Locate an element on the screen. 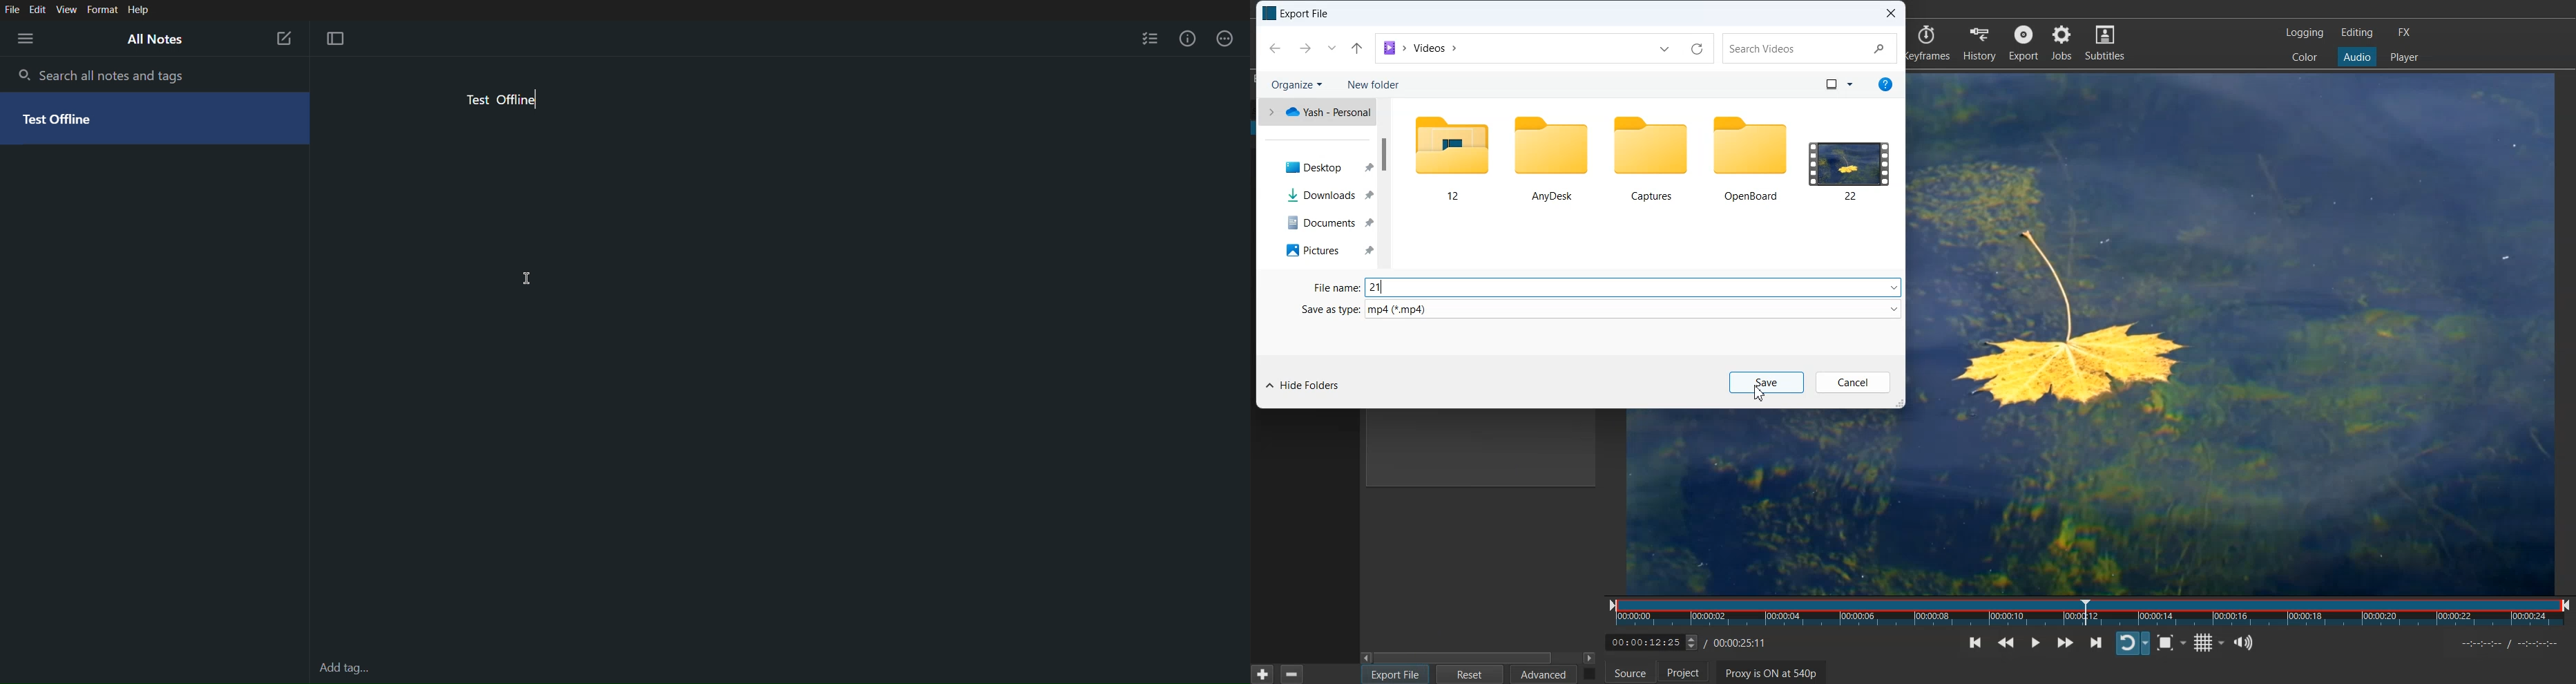 The width and height of the screenshot is (2576, 700). Play quickly forwards is located at coordinates (2064, 642).